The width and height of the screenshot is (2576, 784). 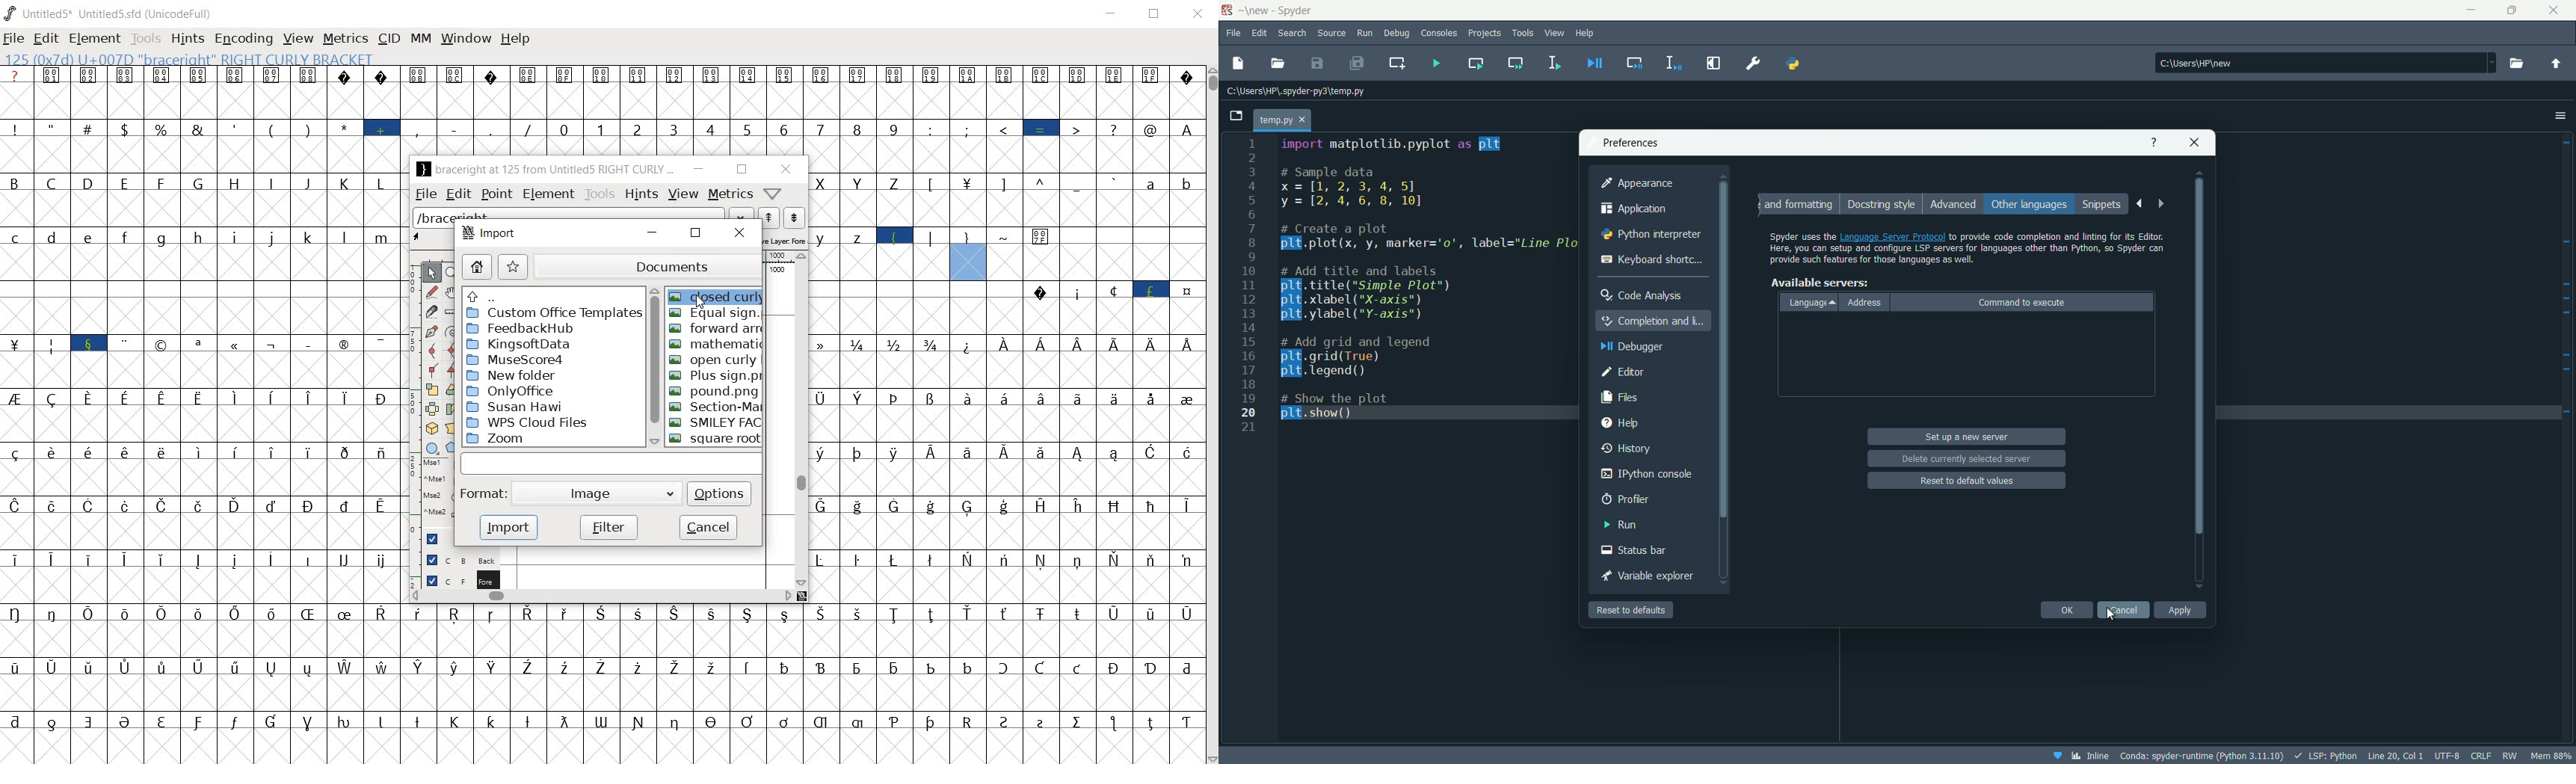 I want to click on rw, so click(x=2514, y=756).